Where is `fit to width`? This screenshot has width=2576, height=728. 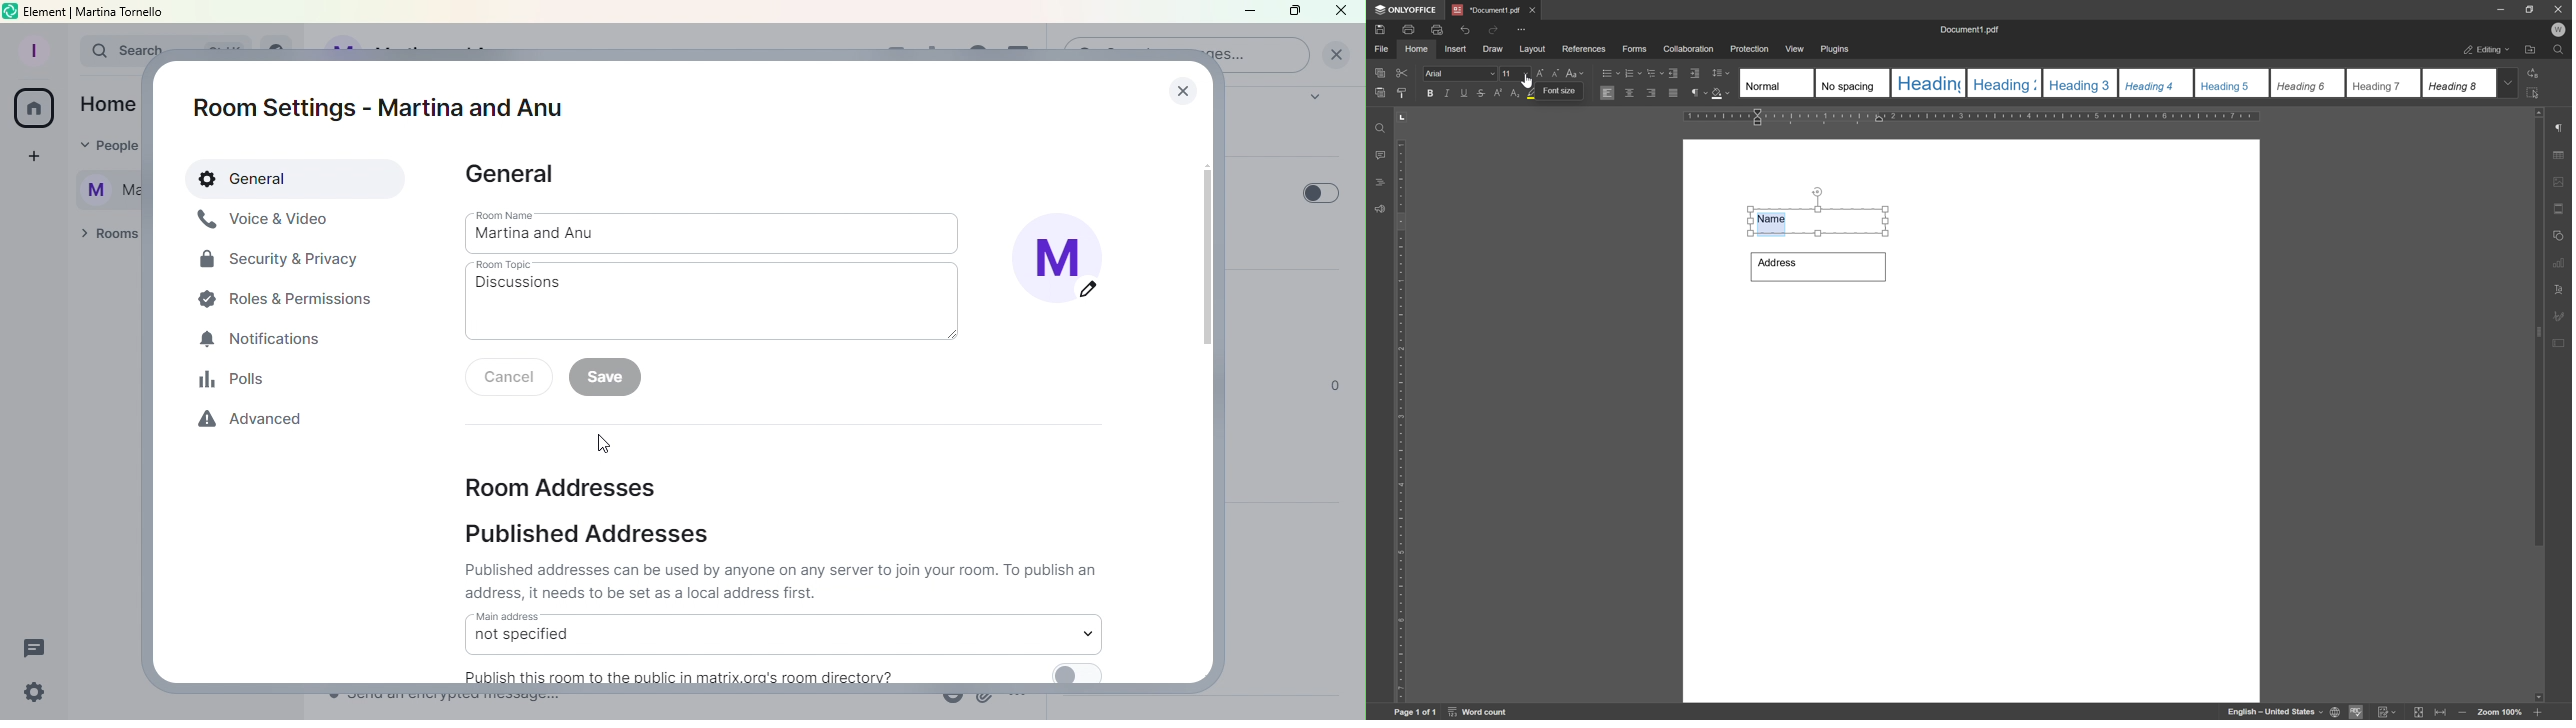 fit to width is located at coordinates (2443, 713).